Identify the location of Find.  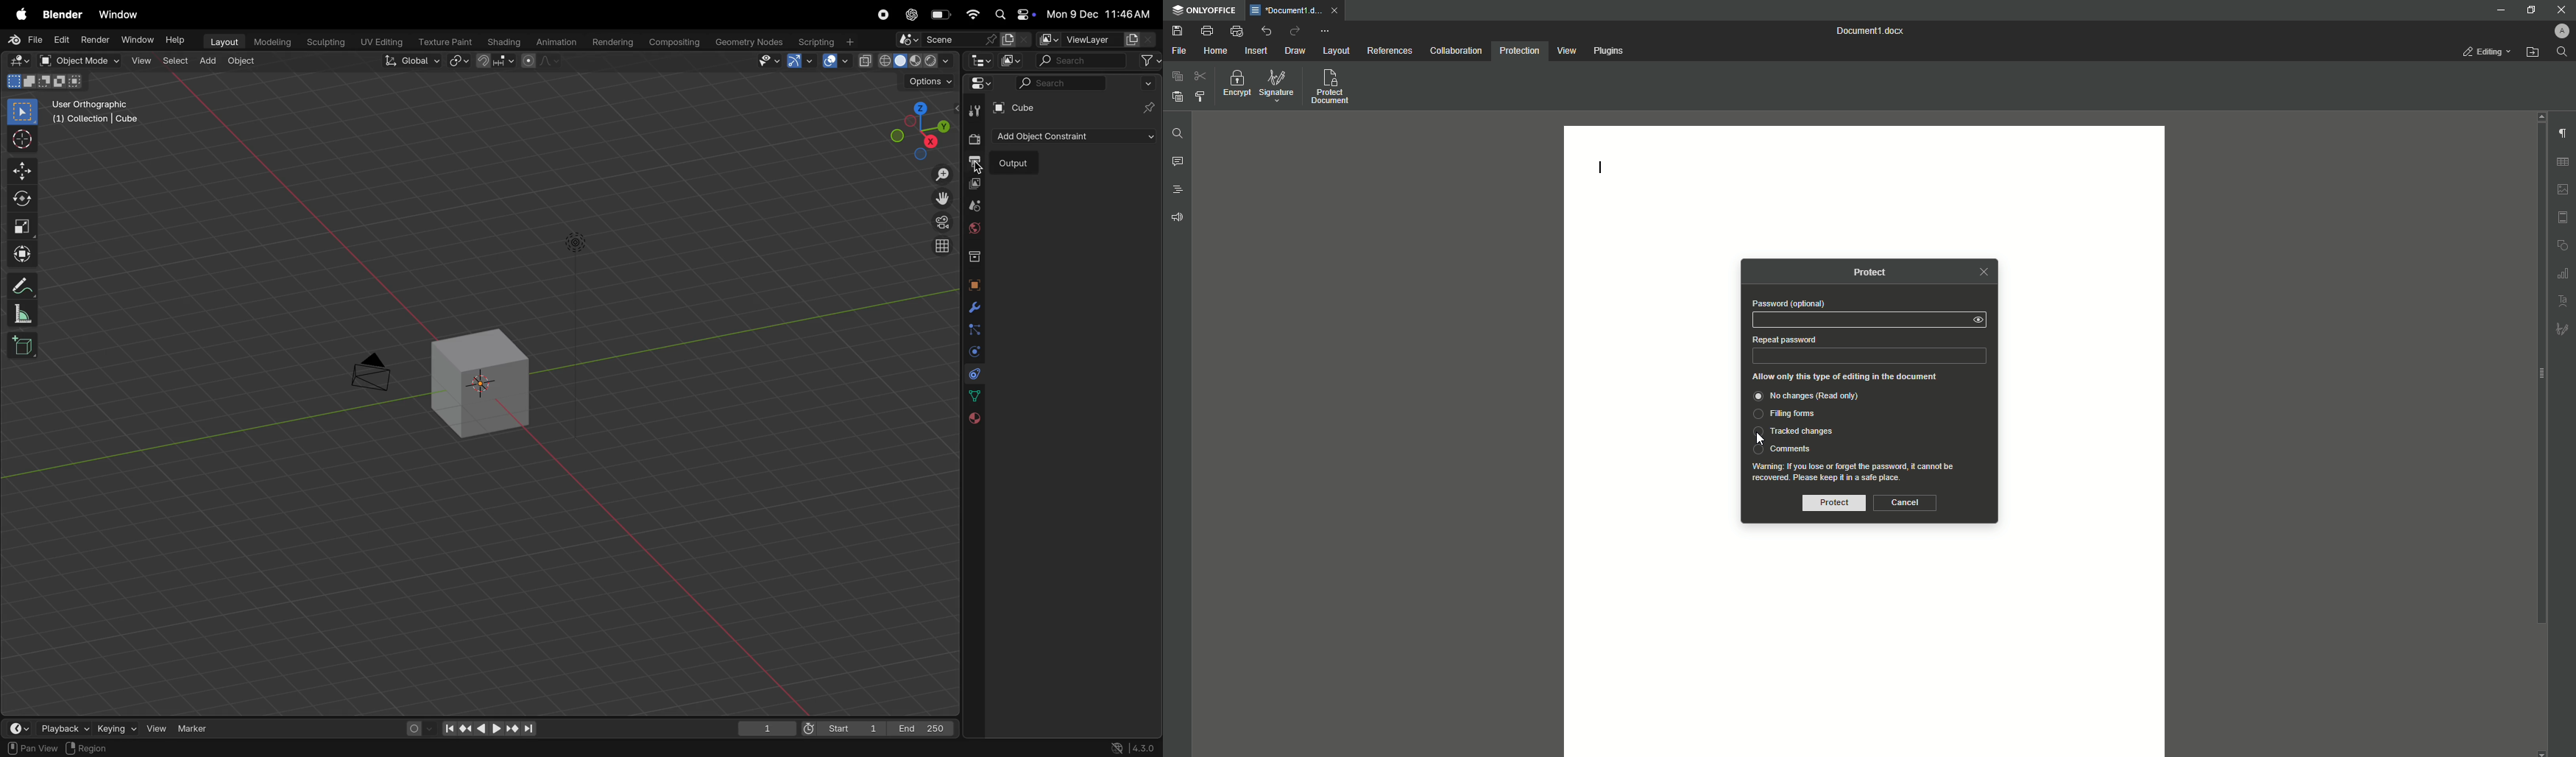
(1176, 133).